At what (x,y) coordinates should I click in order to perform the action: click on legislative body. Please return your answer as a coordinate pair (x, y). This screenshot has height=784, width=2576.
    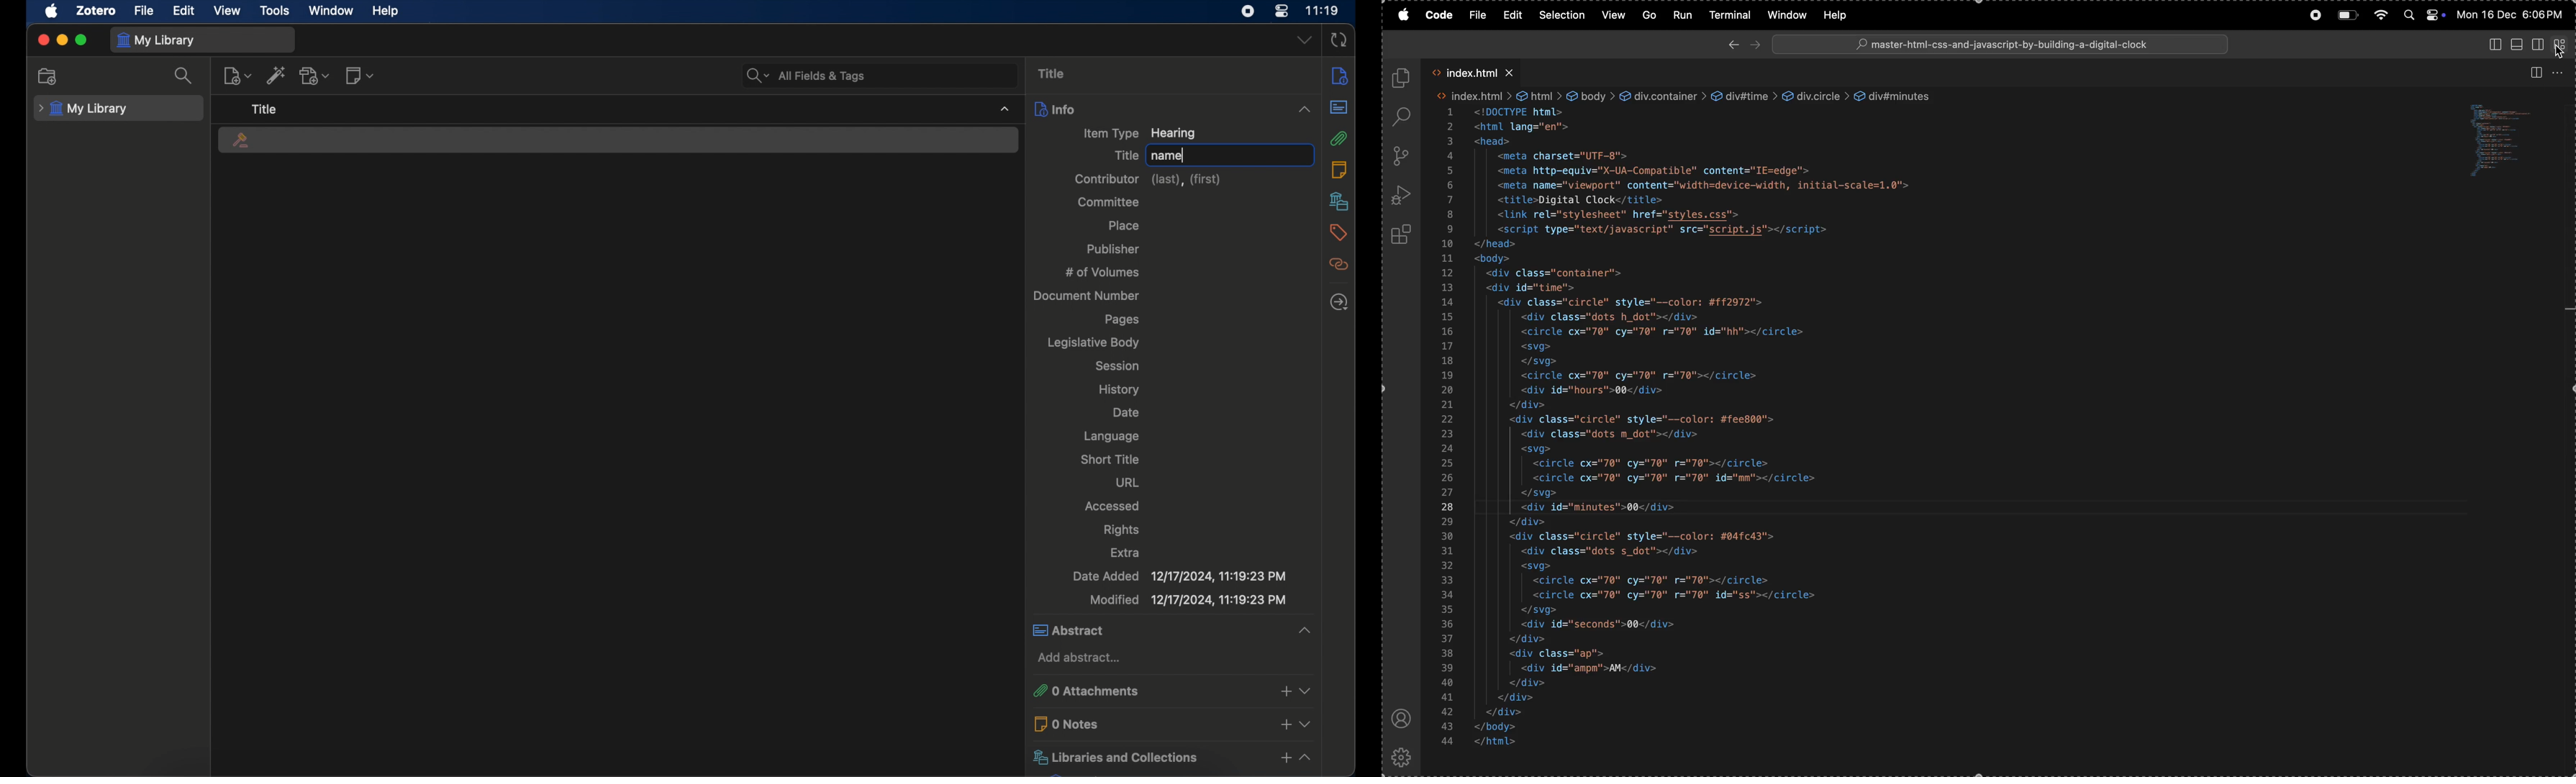
    Looking at the image, I should click on (1093, 342).